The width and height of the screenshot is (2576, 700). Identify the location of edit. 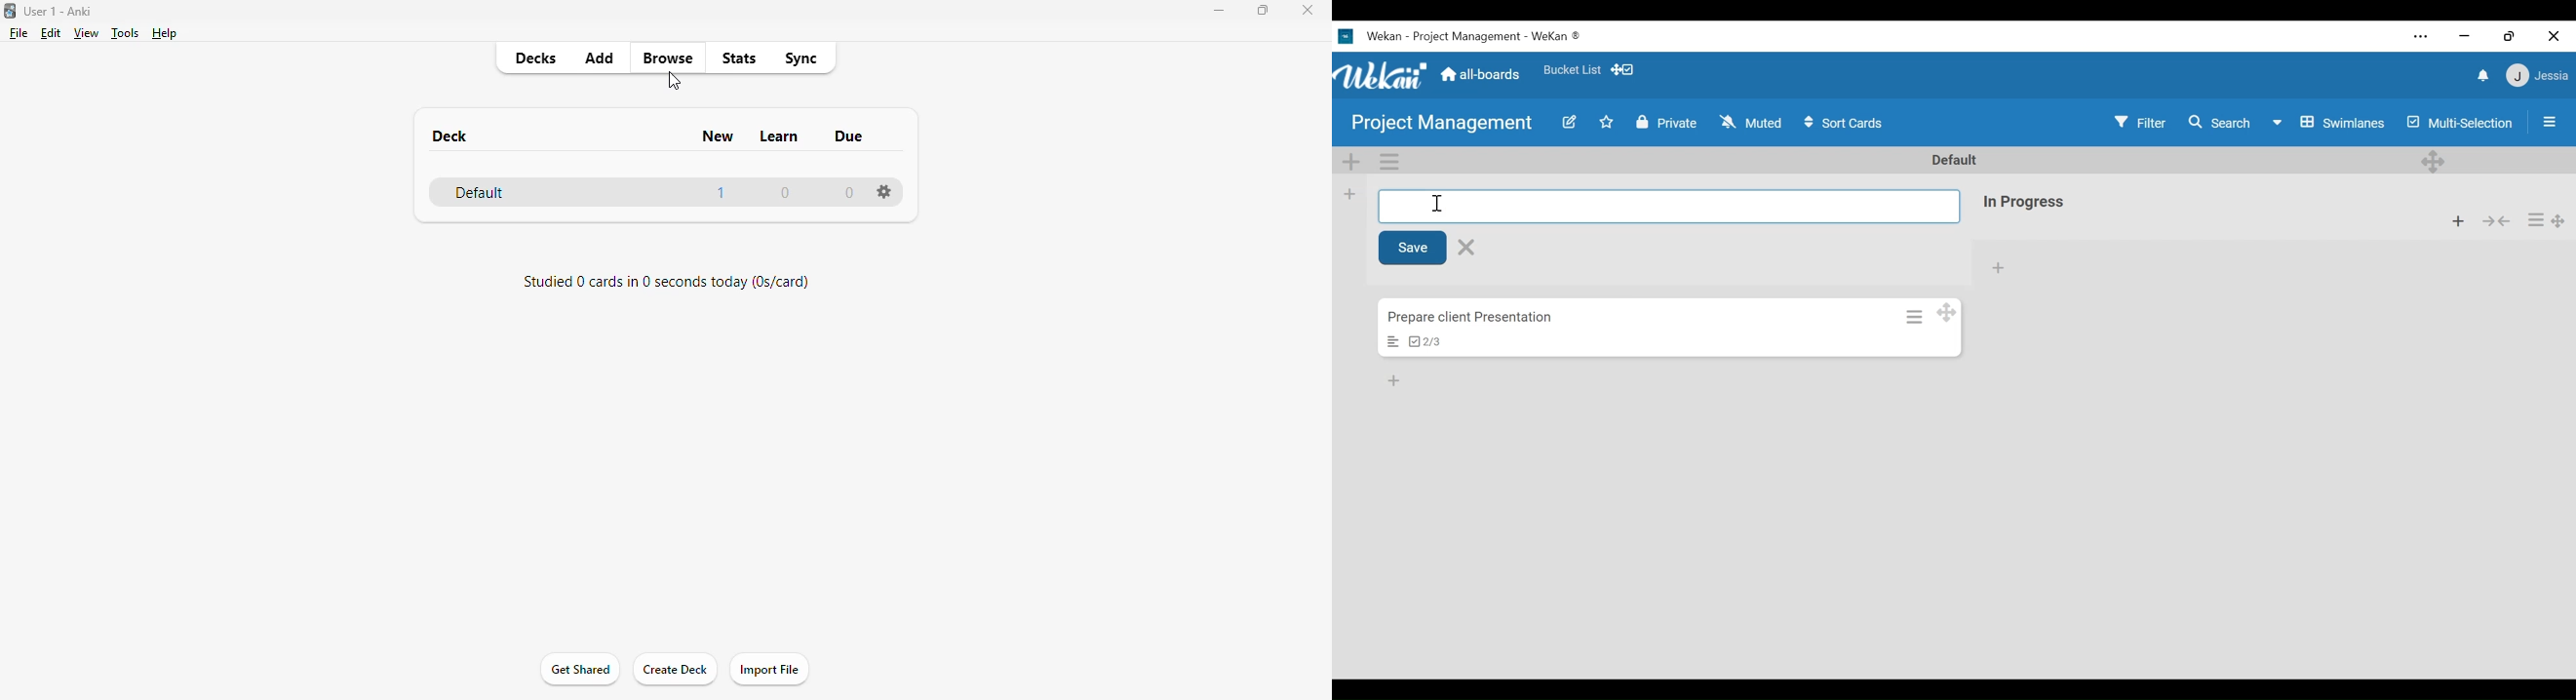
(51, 33).